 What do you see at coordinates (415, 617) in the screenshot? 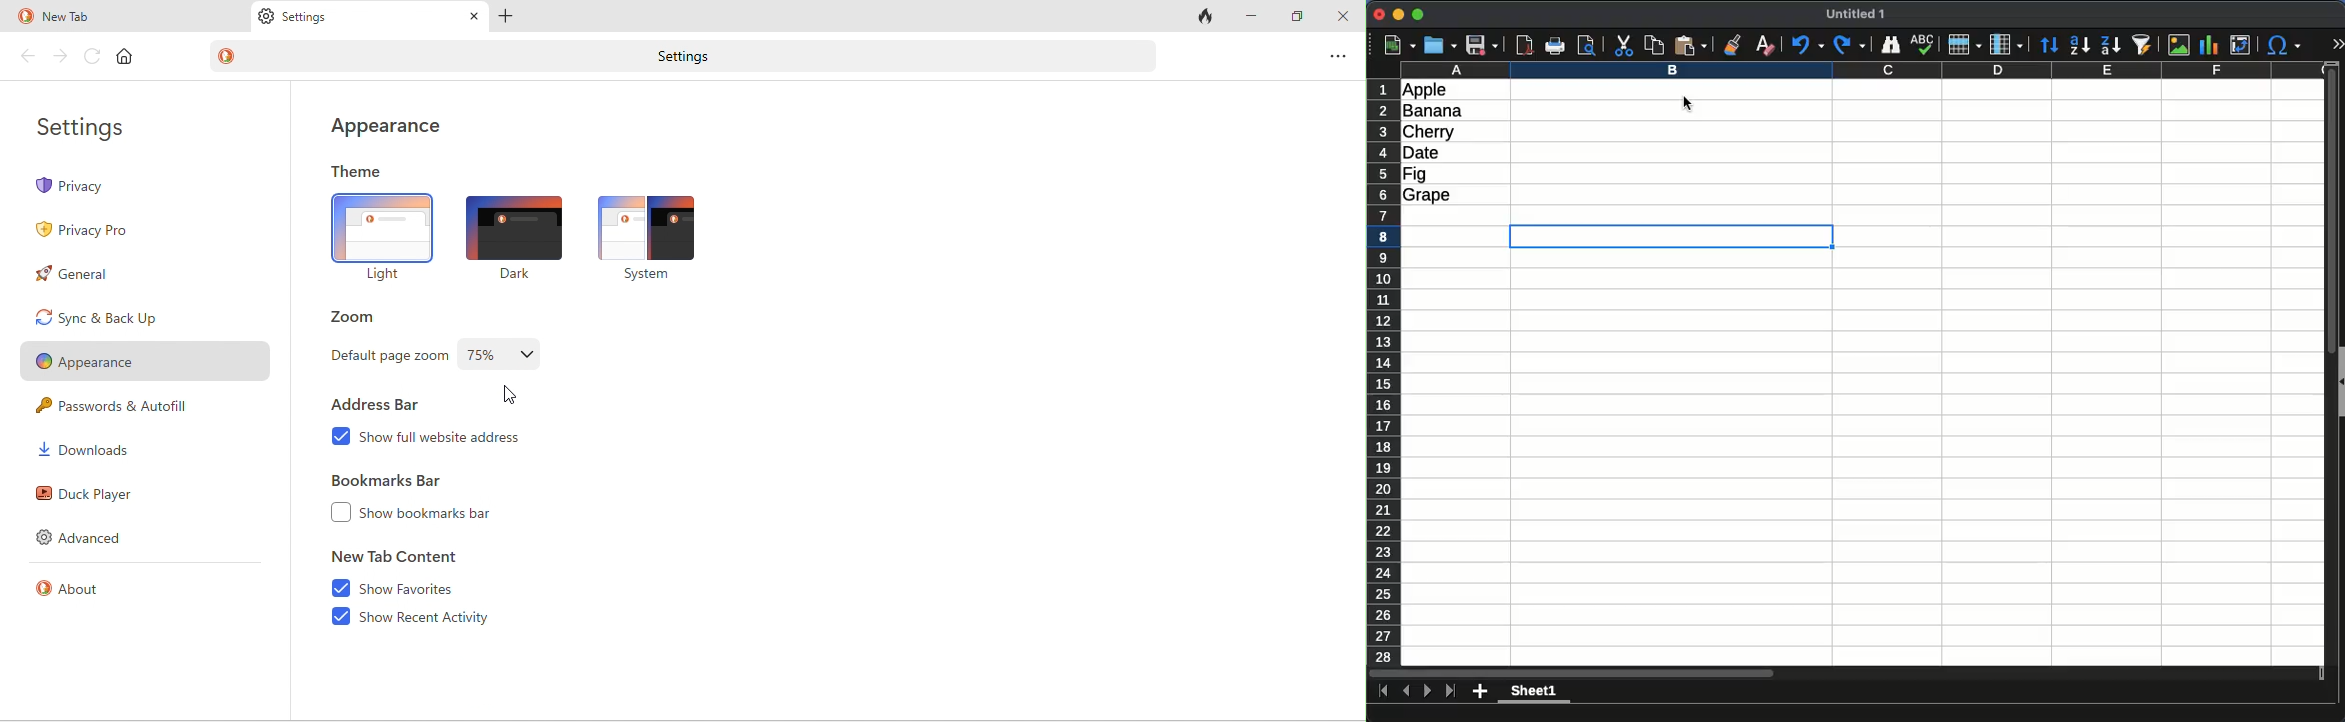
I see `show recent activity` at bounding box center [415, 617].